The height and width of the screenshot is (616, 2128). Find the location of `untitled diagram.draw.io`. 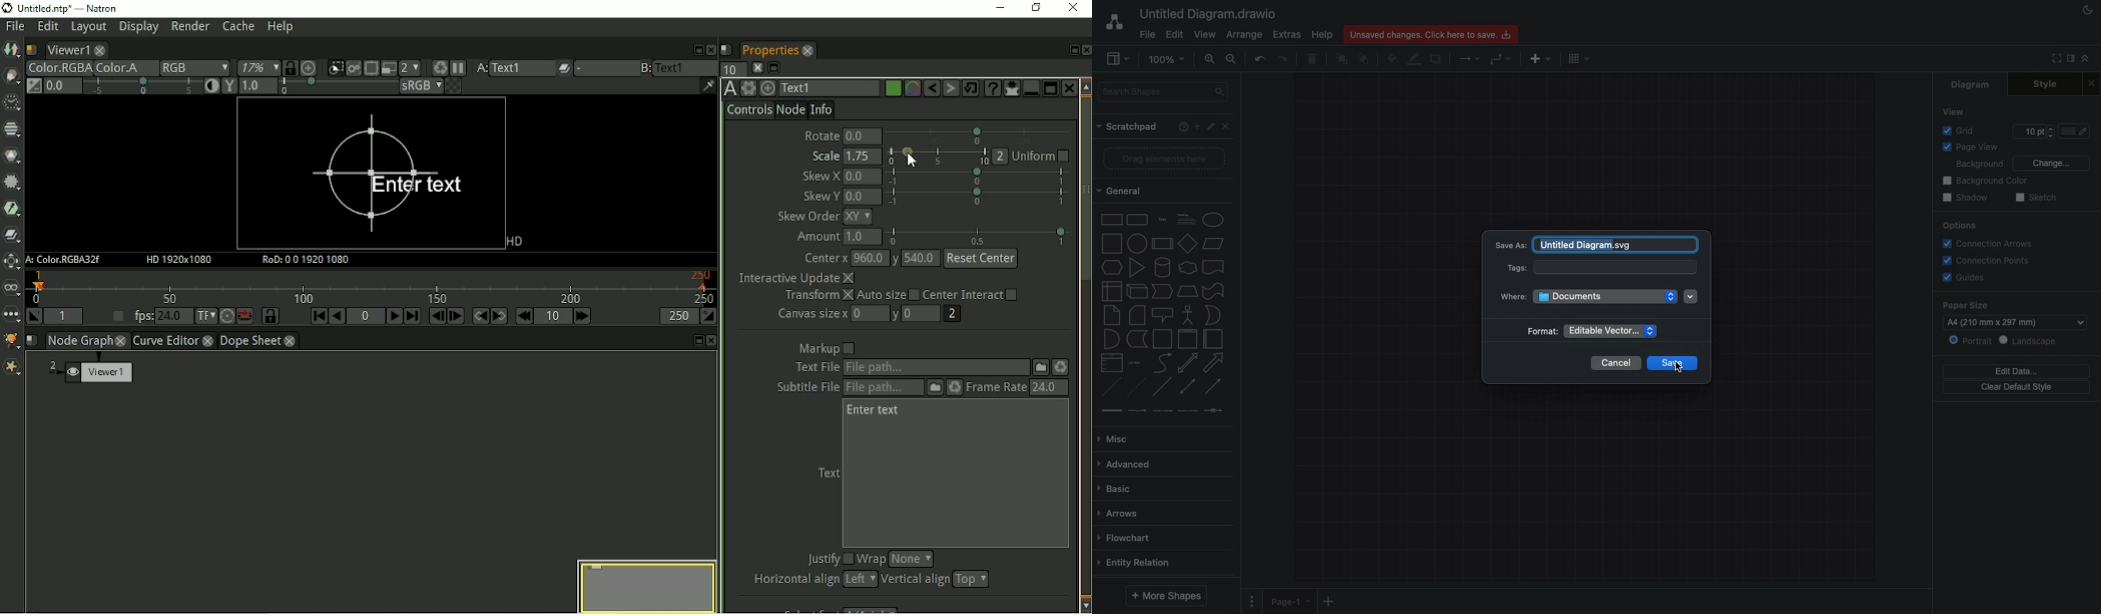

untitled diagram.draw.io is located at coordinates (1615, 243).